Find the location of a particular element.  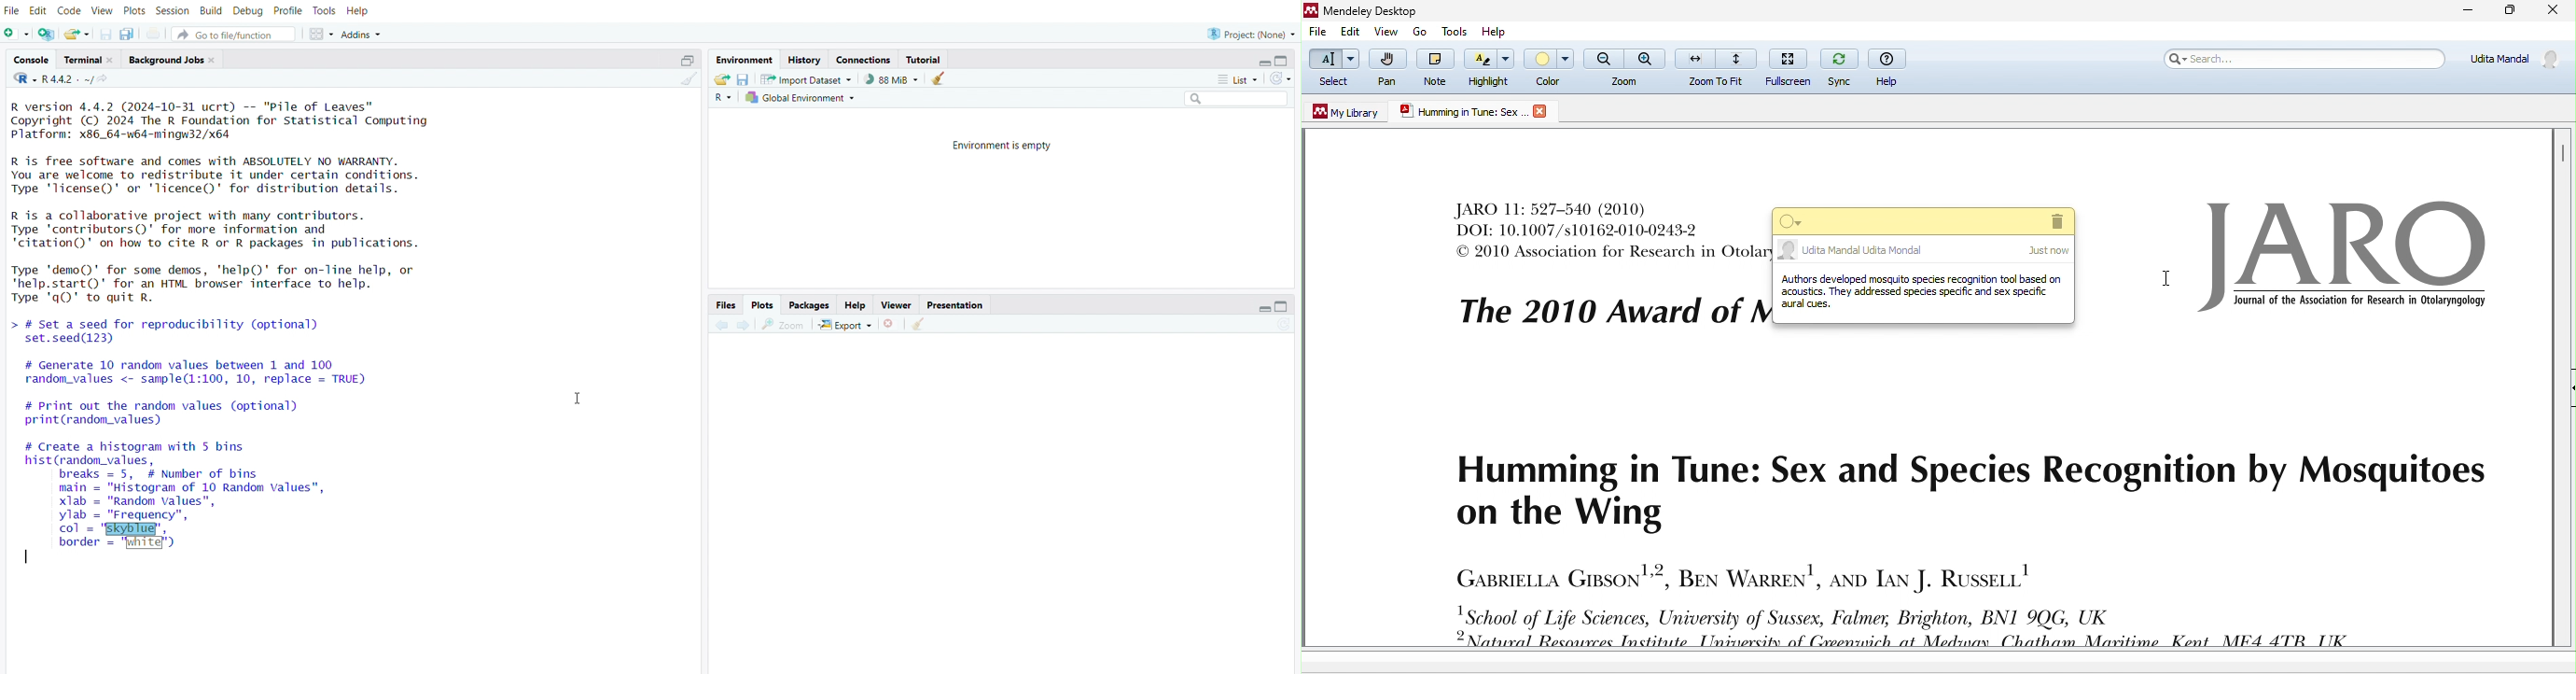

packages is located at coordinates (809, 304).